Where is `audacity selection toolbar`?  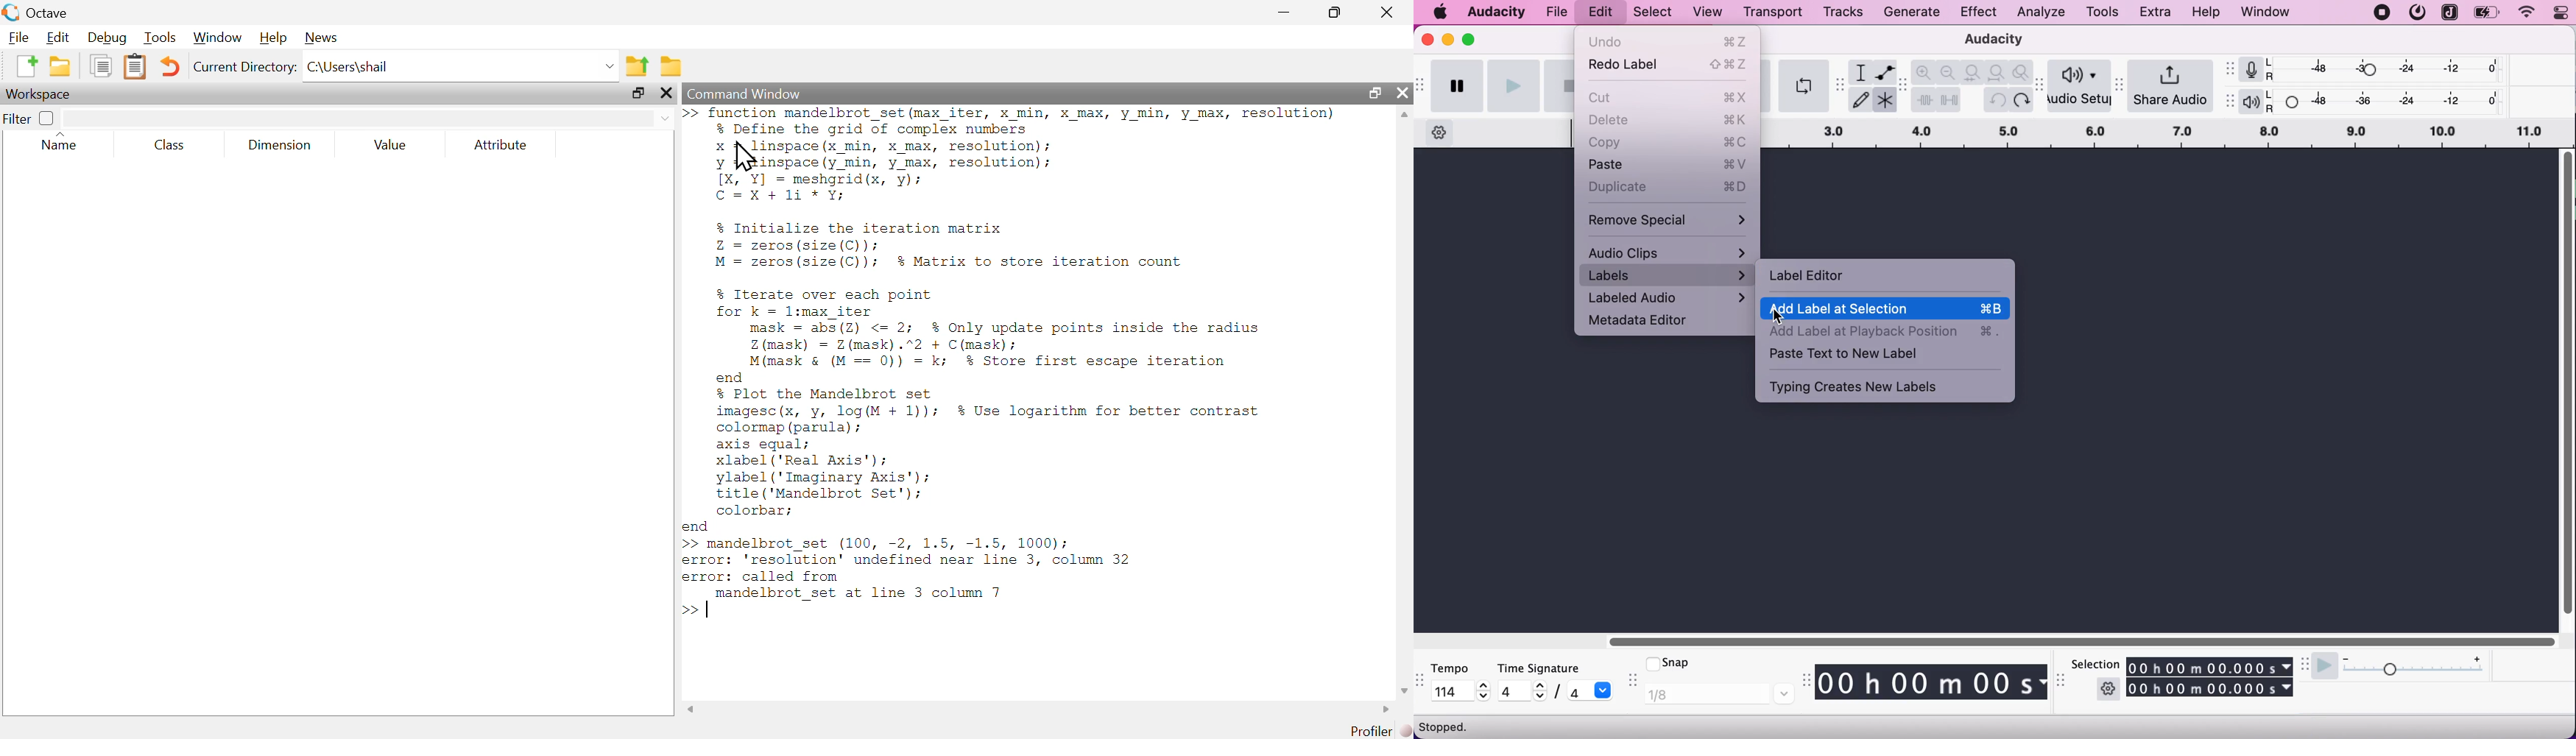 audacity selection toolbar is located at coordinates (2063, 684).